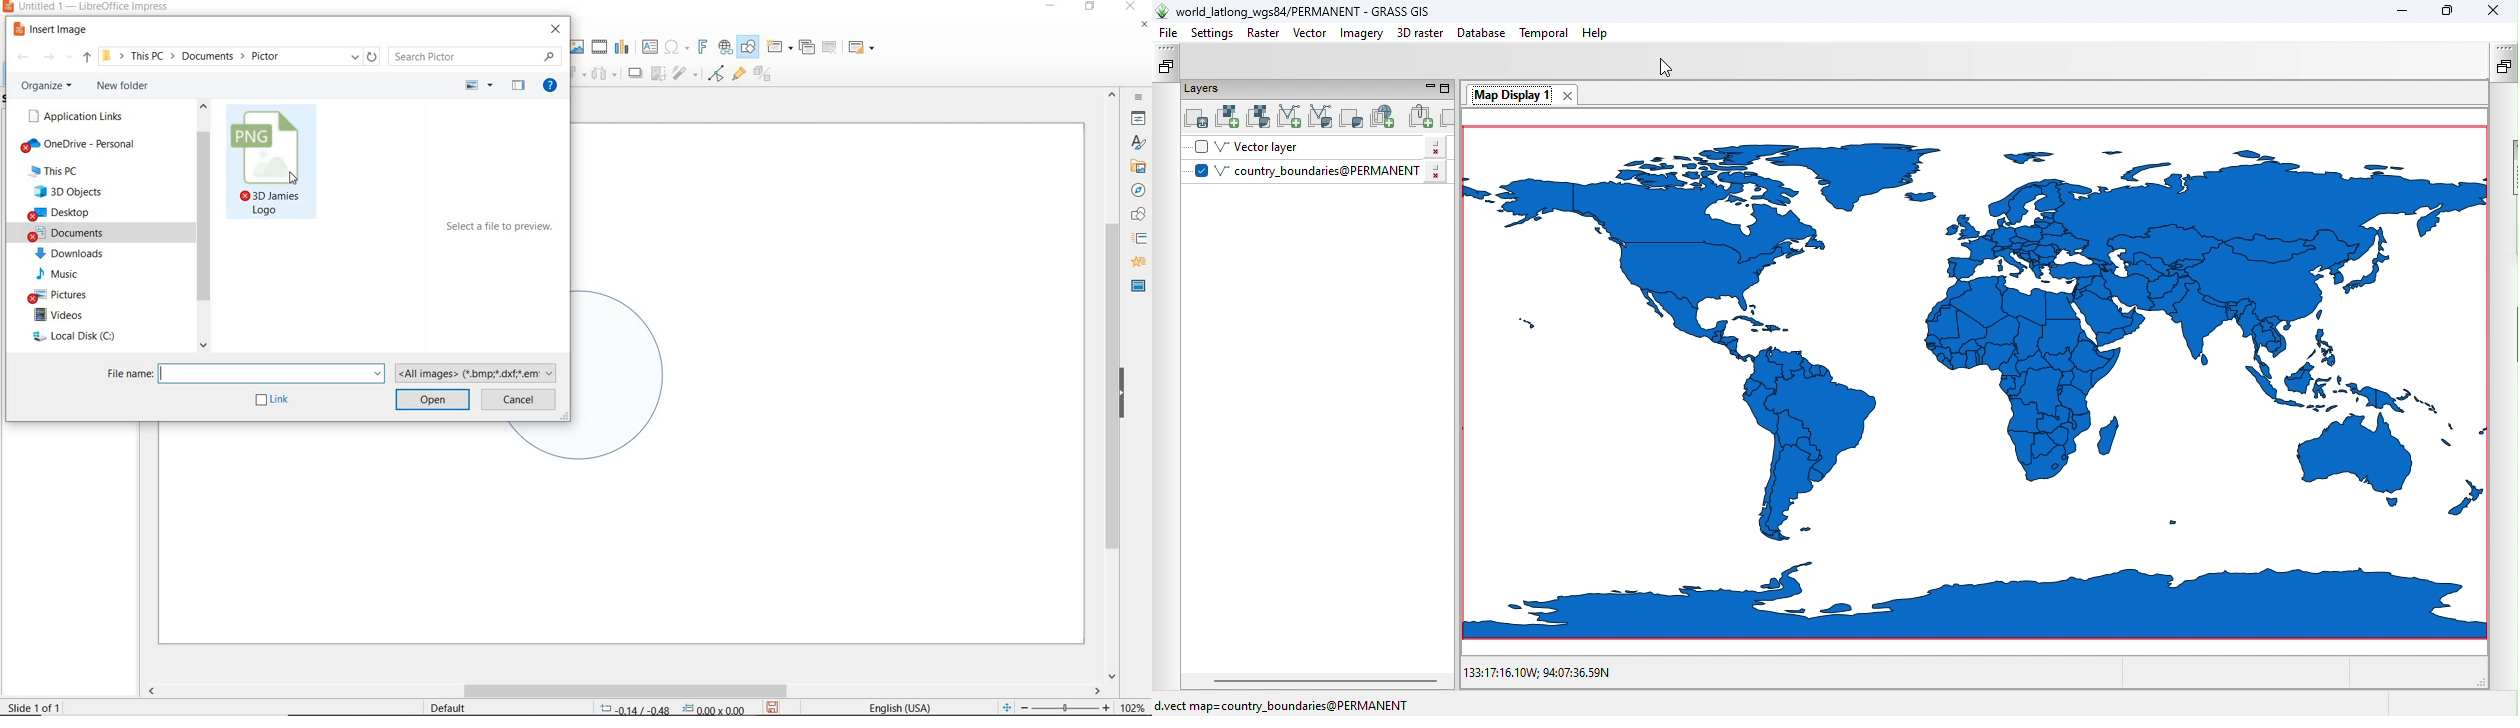 The width and height of the screenshot is (2520, 728). What do you see at coordinates (480, 86) in the screenshot?
I see `change your view` at bounding box center [480, 86].